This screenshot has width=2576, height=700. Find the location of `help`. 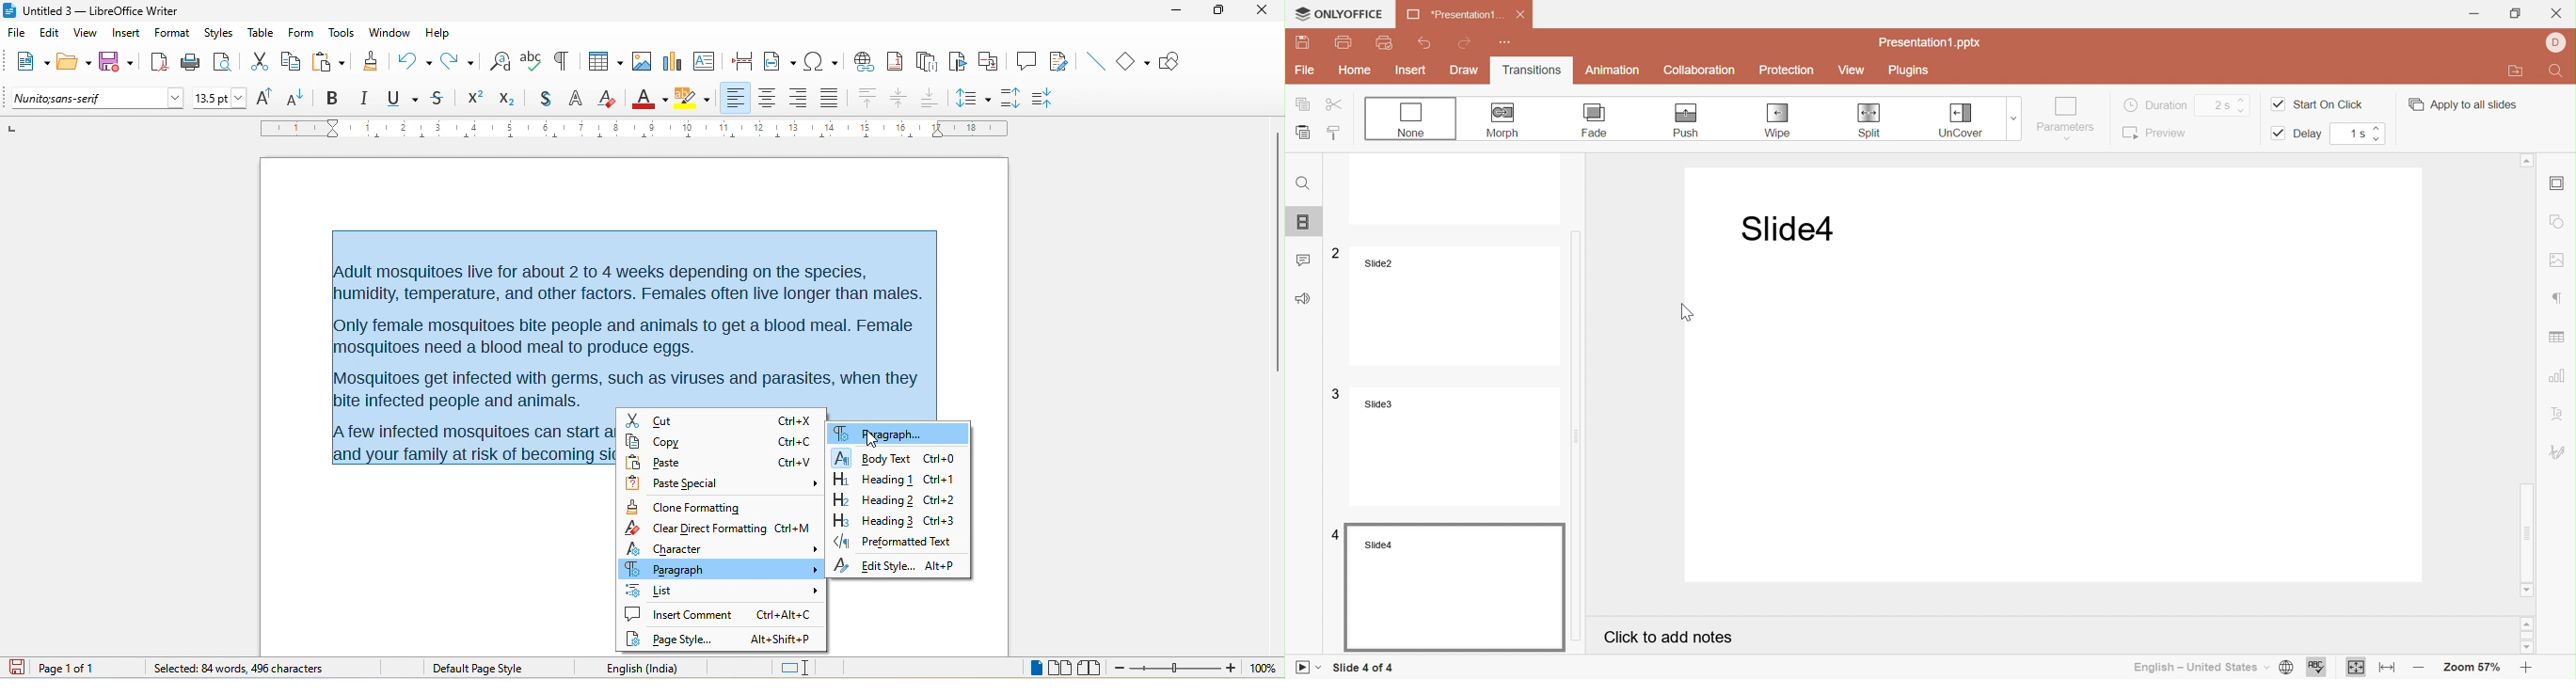

help is located at coordinates (437, 32).